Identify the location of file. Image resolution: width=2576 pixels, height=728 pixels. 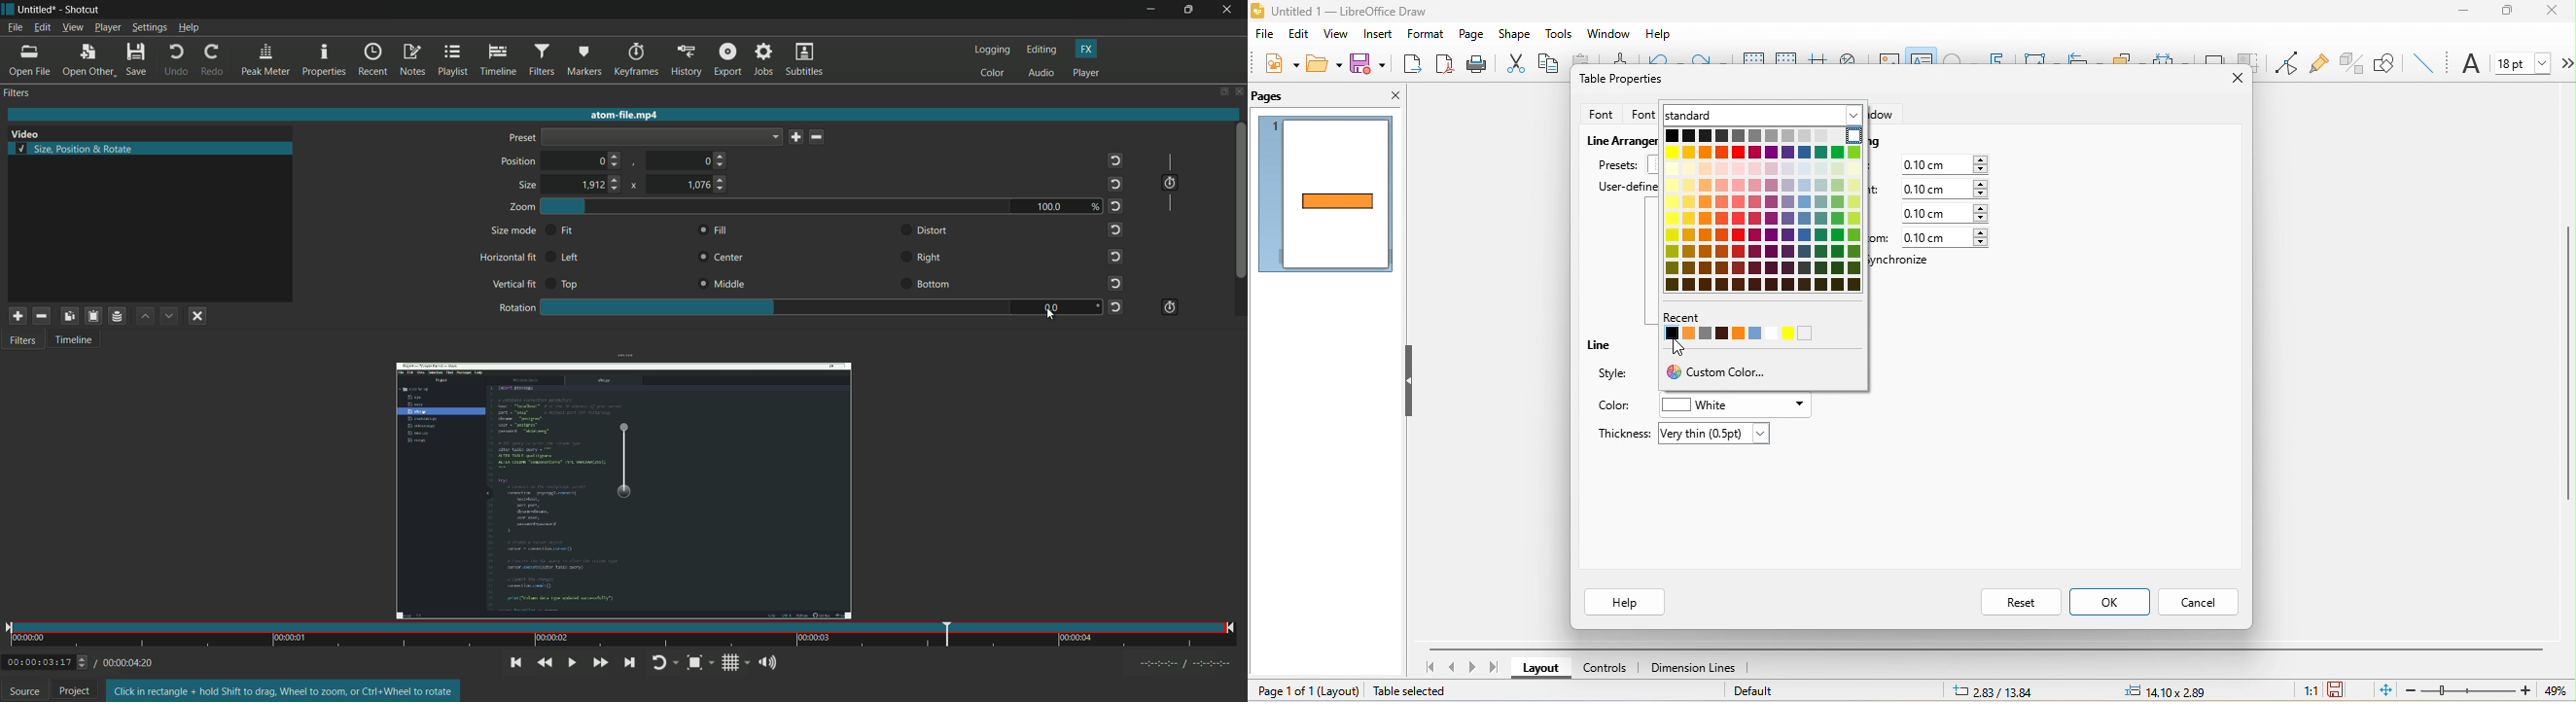
(1263, 34).